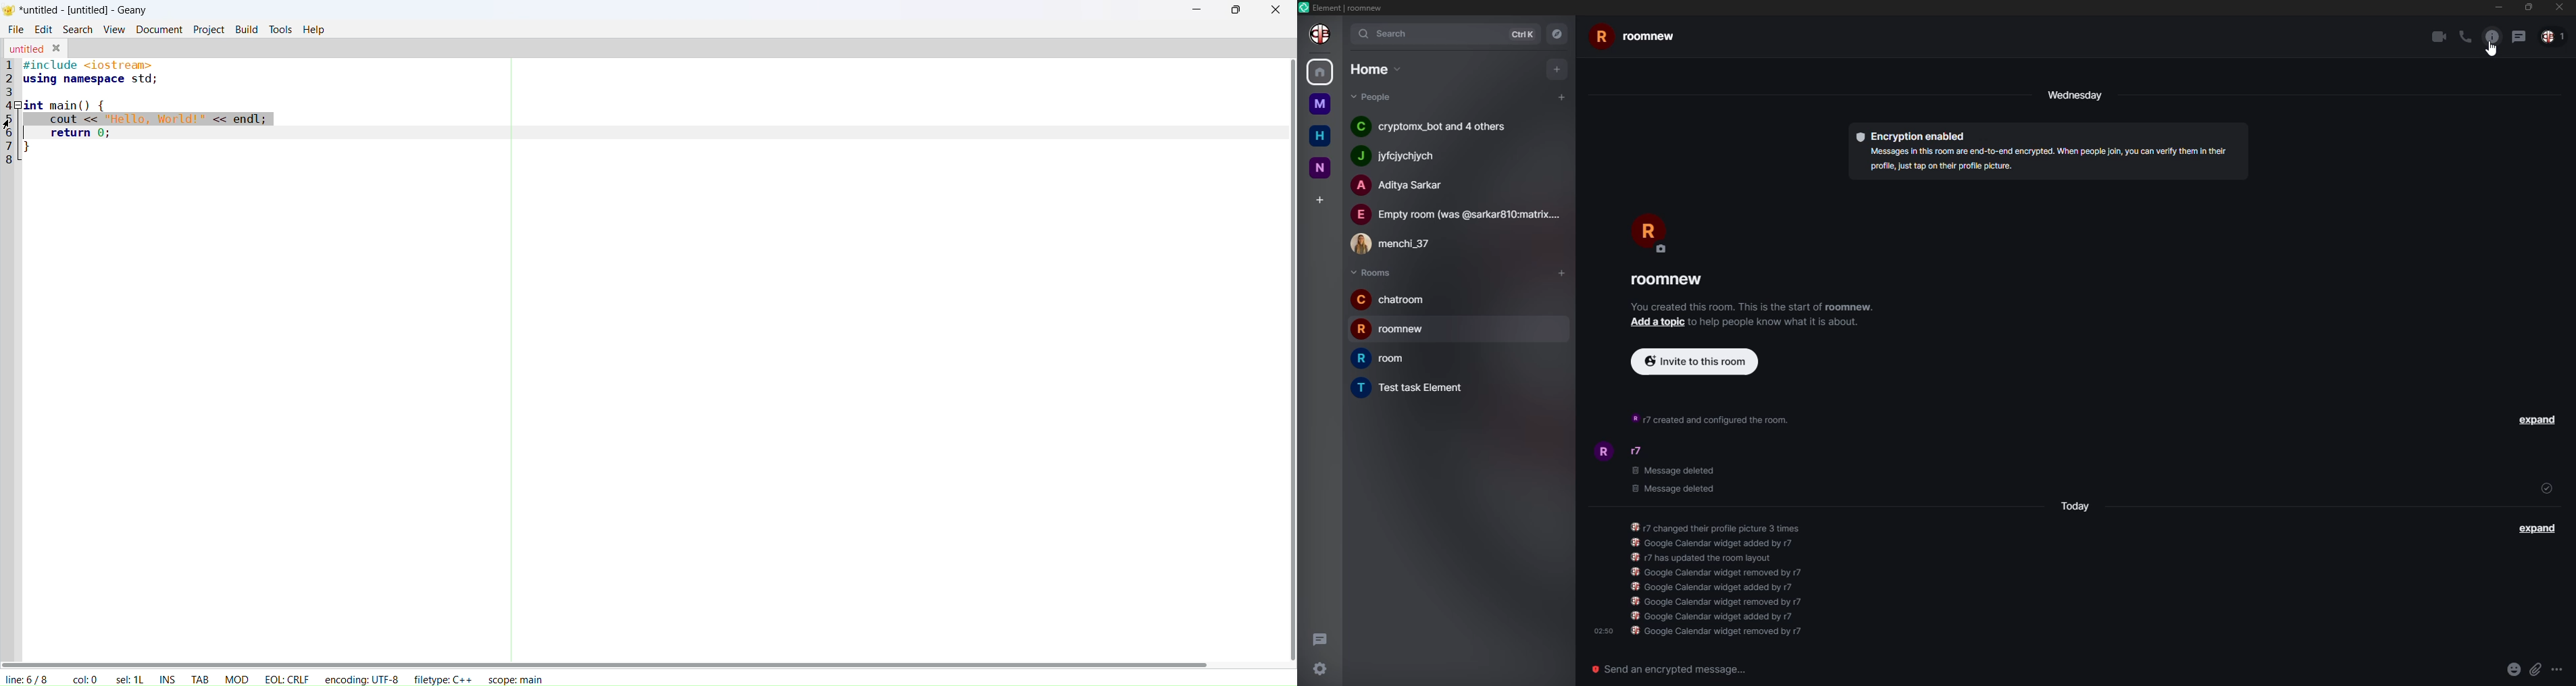 The width and height of the screenshot is (2576, 700). I want to click on cursor, so click(2493, 49).